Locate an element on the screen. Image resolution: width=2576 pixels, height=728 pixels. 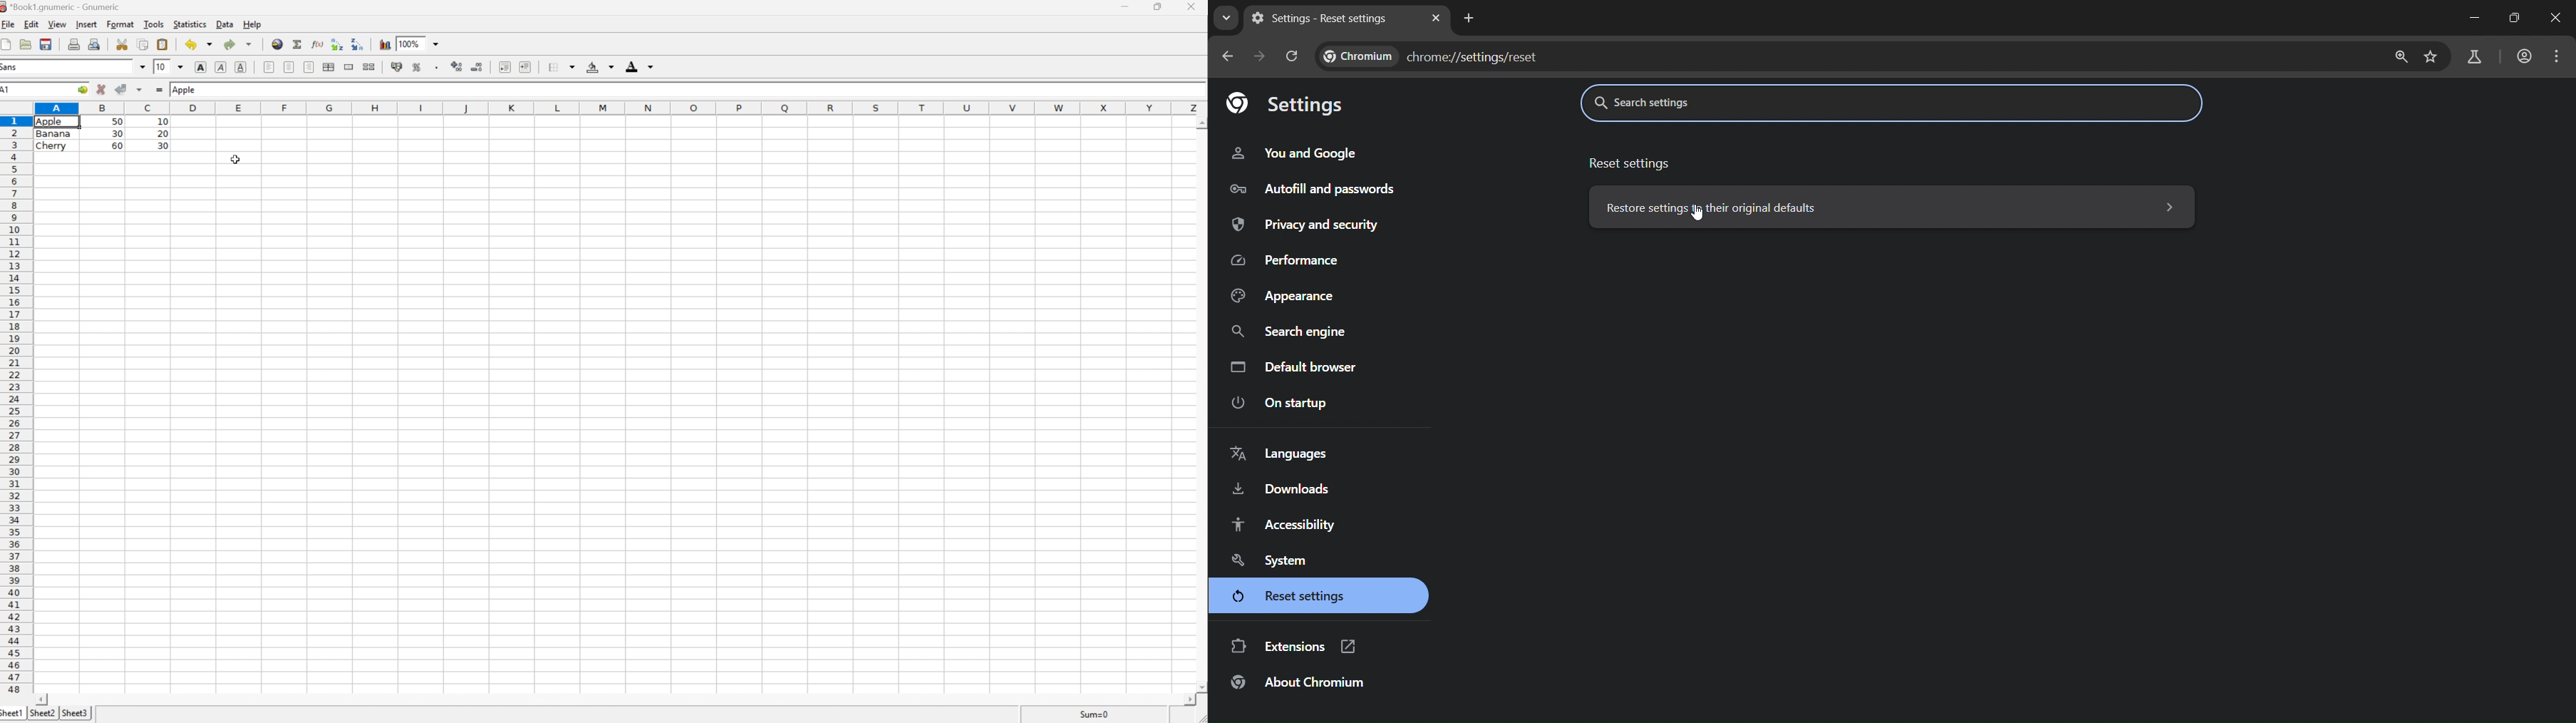
reset settings is located at coordinates (1633, 164).